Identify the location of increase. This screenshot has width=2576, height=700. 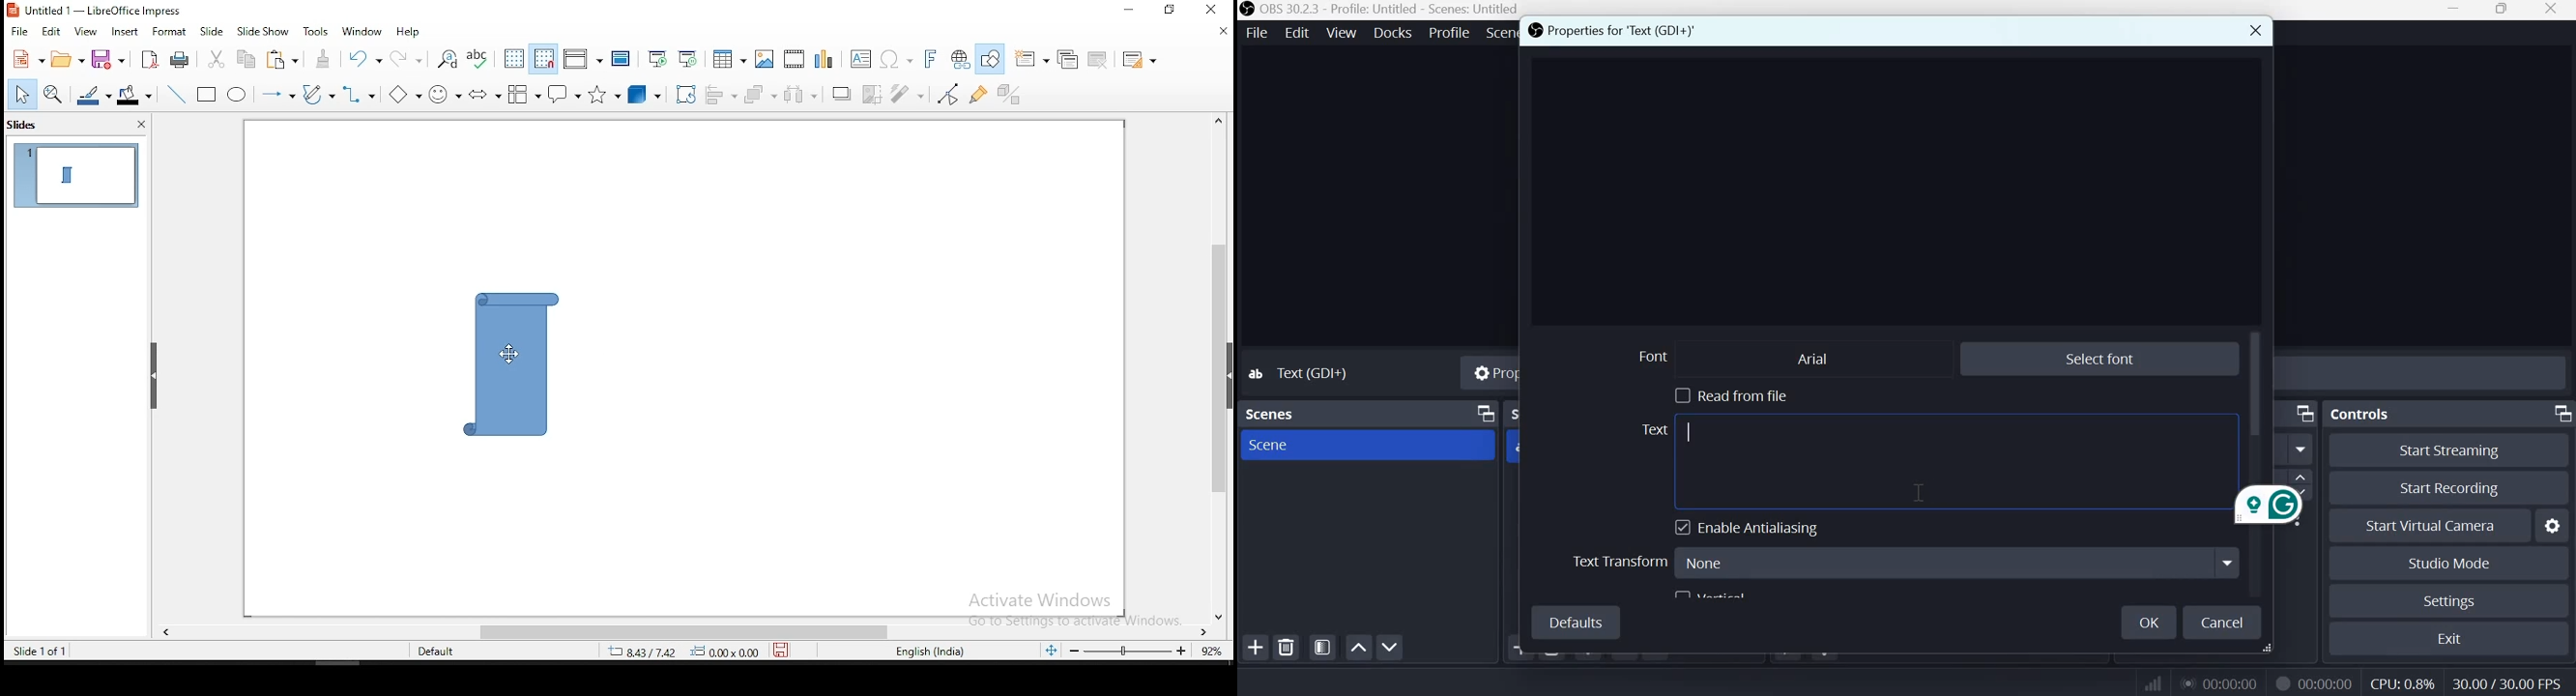
(2301, 477).